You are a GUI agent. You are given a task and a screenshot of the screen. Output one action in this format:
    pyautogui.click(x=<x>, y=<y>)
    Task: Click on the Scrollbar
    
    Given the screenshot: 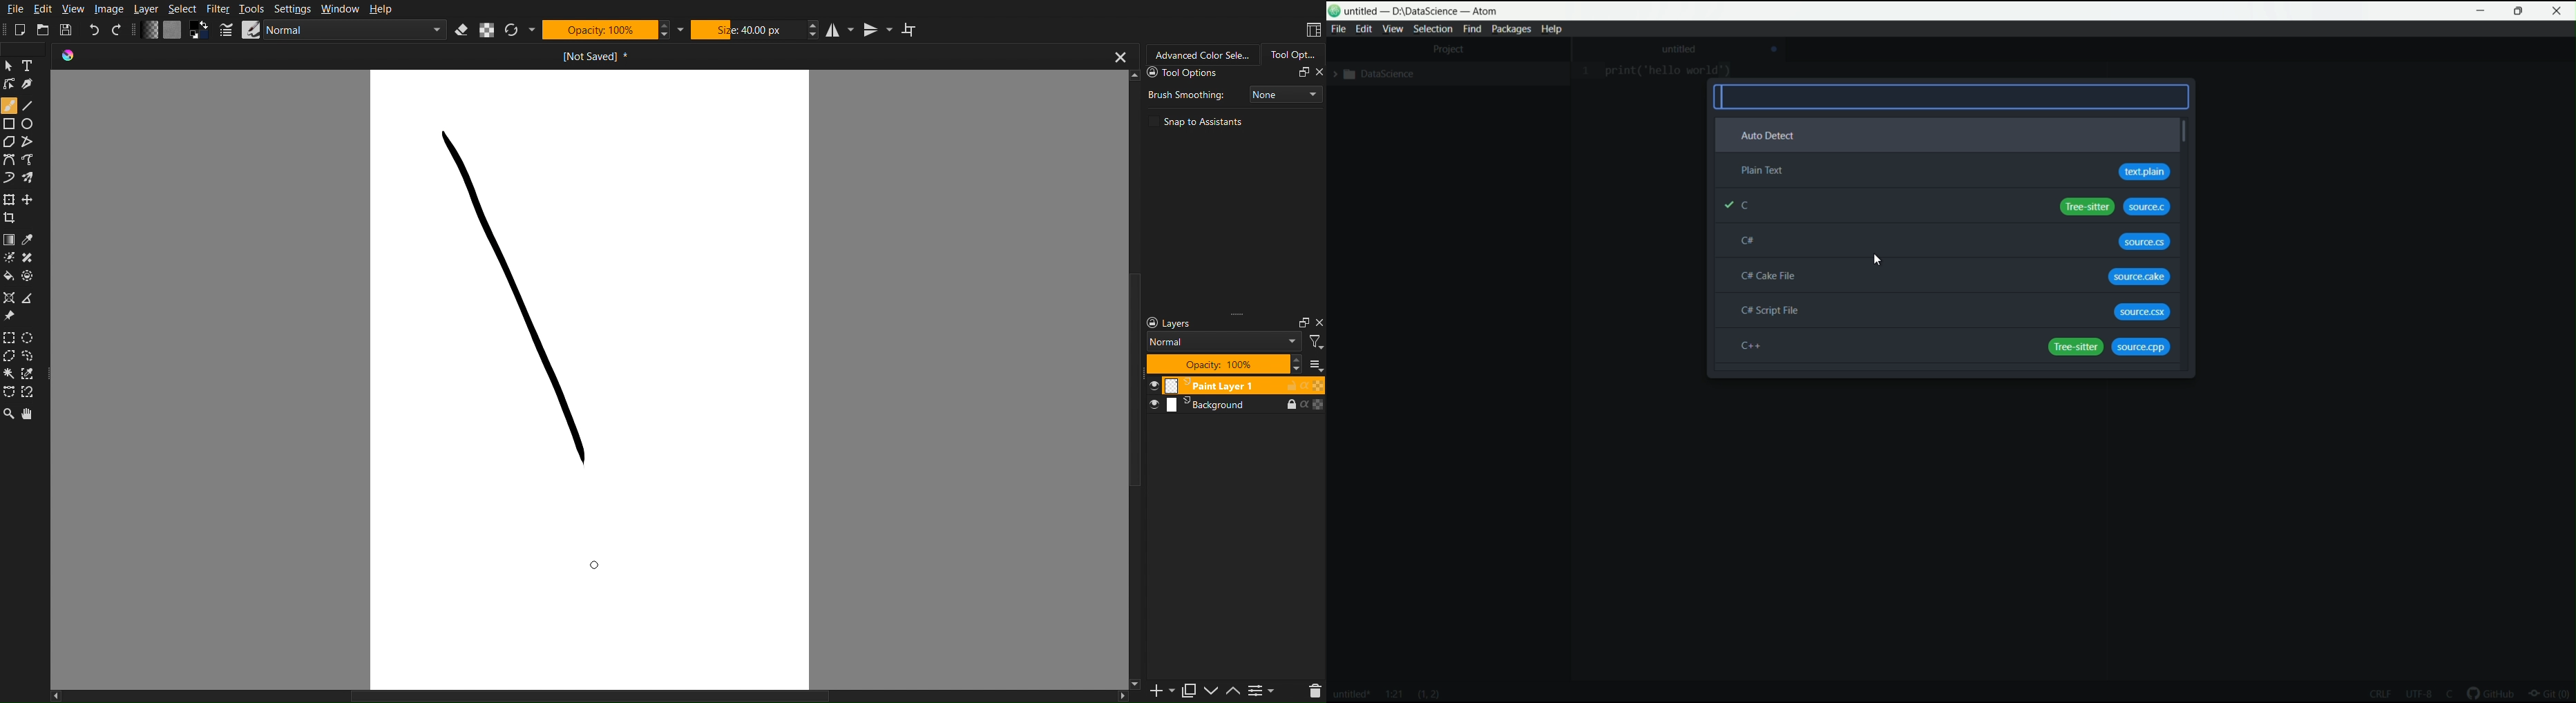 What is the action you would take?
    pyautogui.click(x=1131, y=381)
    